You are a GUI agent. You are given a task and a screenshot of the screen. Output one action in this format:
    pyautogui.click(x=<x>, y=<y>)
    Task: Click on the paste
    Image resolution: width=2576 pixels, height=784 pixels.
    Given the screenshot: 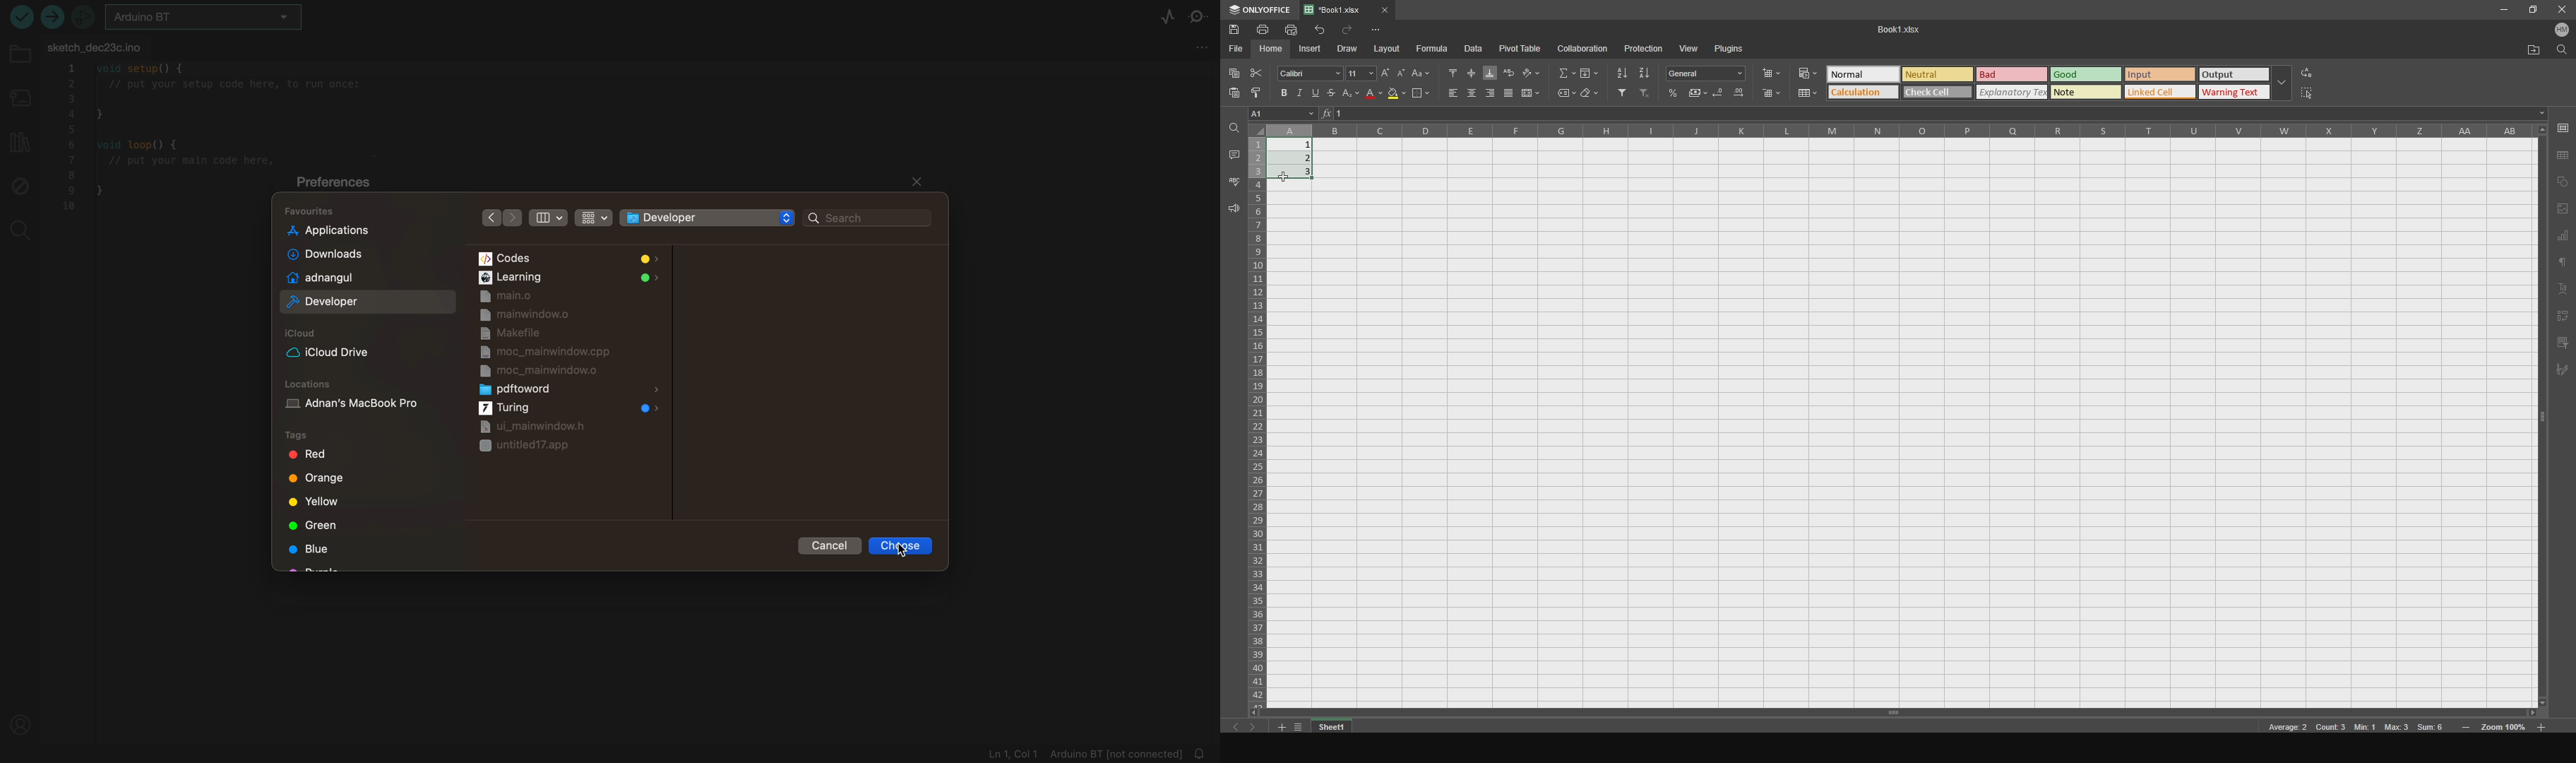 What is the action you would take?
    pyautogui.click(x=1232, y=97)
    